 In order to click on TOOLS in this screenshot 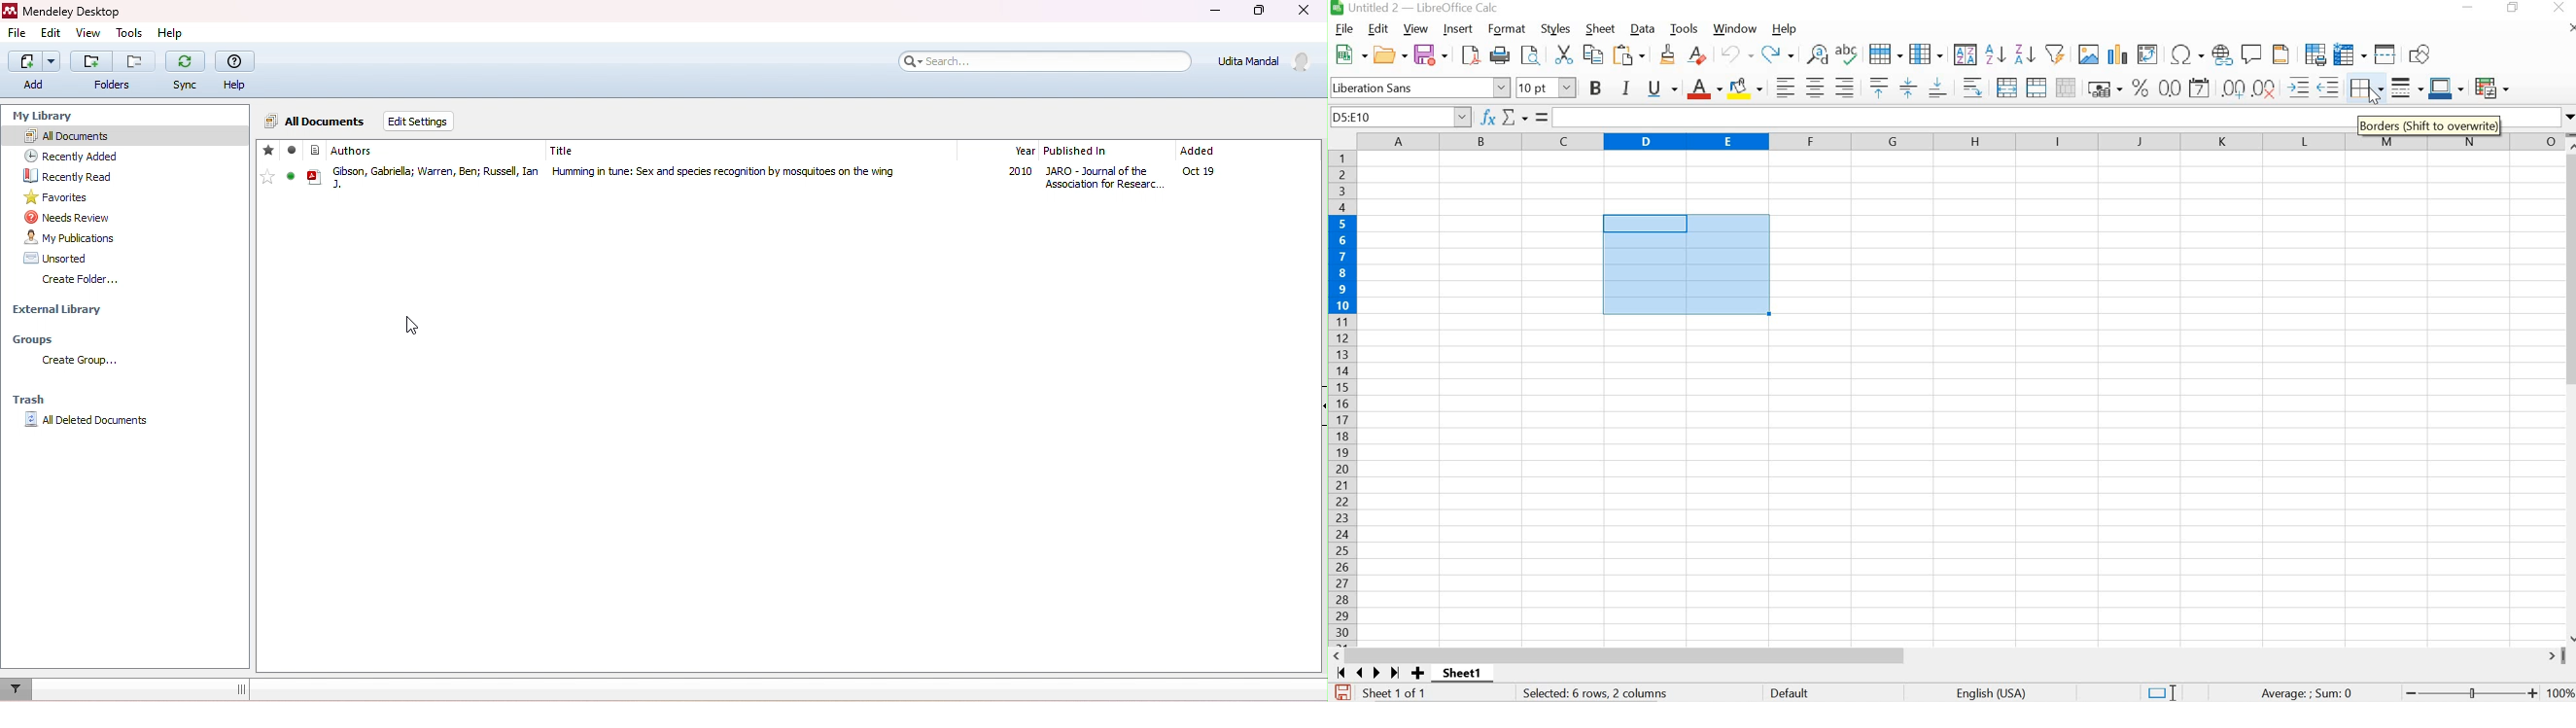, I will do `click(1685, 29)`.